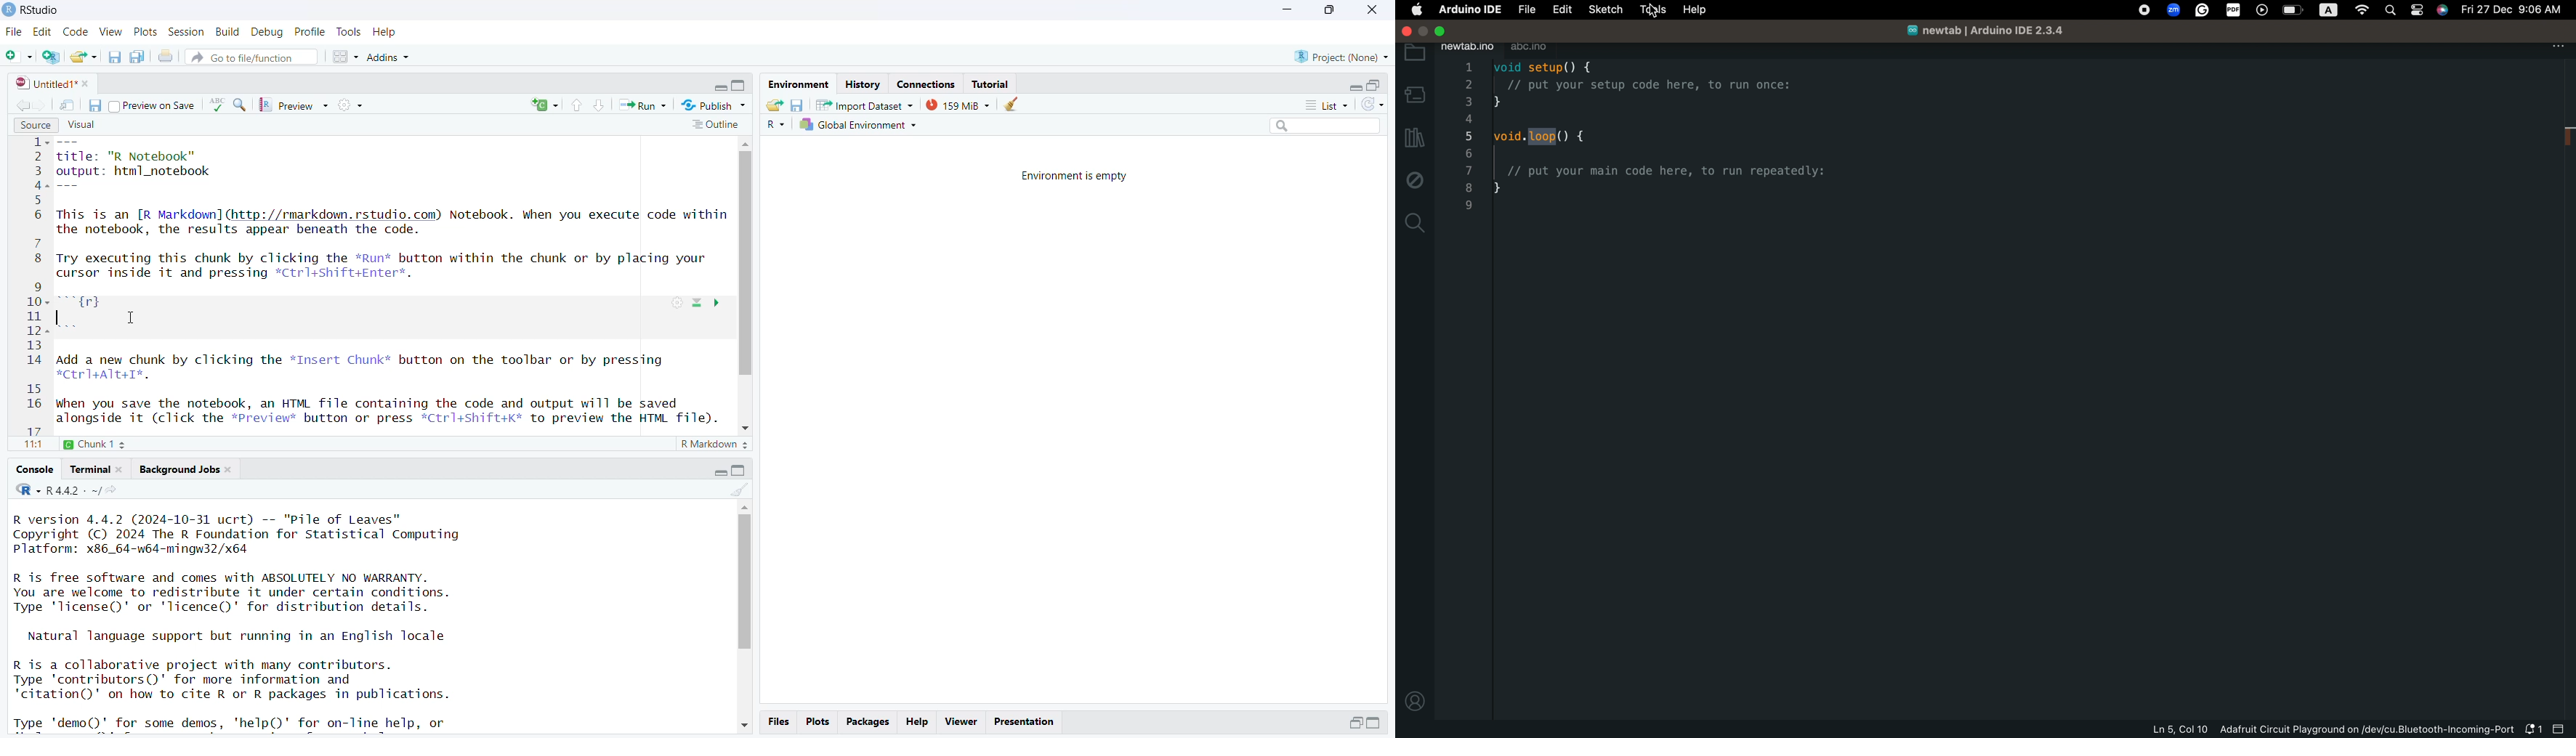  What do you see at coordinates (721, 470) in the screenshot?
I see `expand` at bounding box center [721, 470].